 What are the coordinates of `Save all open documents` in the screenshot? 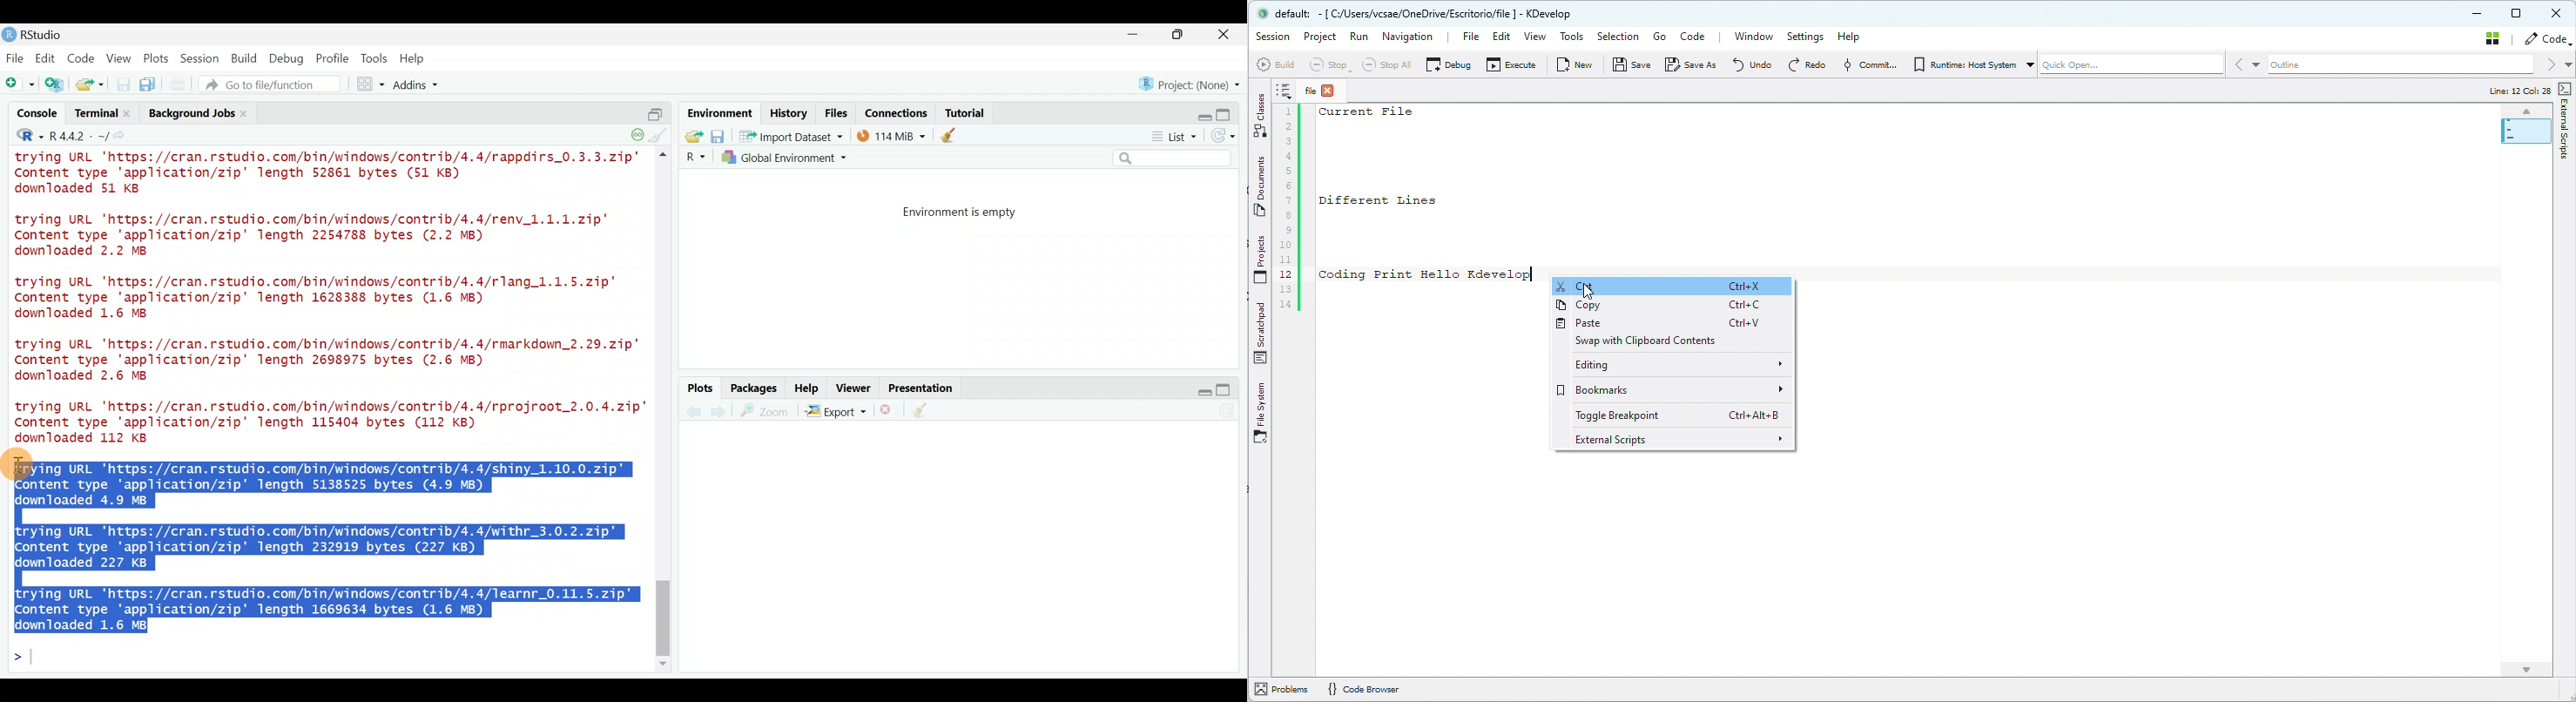 It's located at (149, 85).